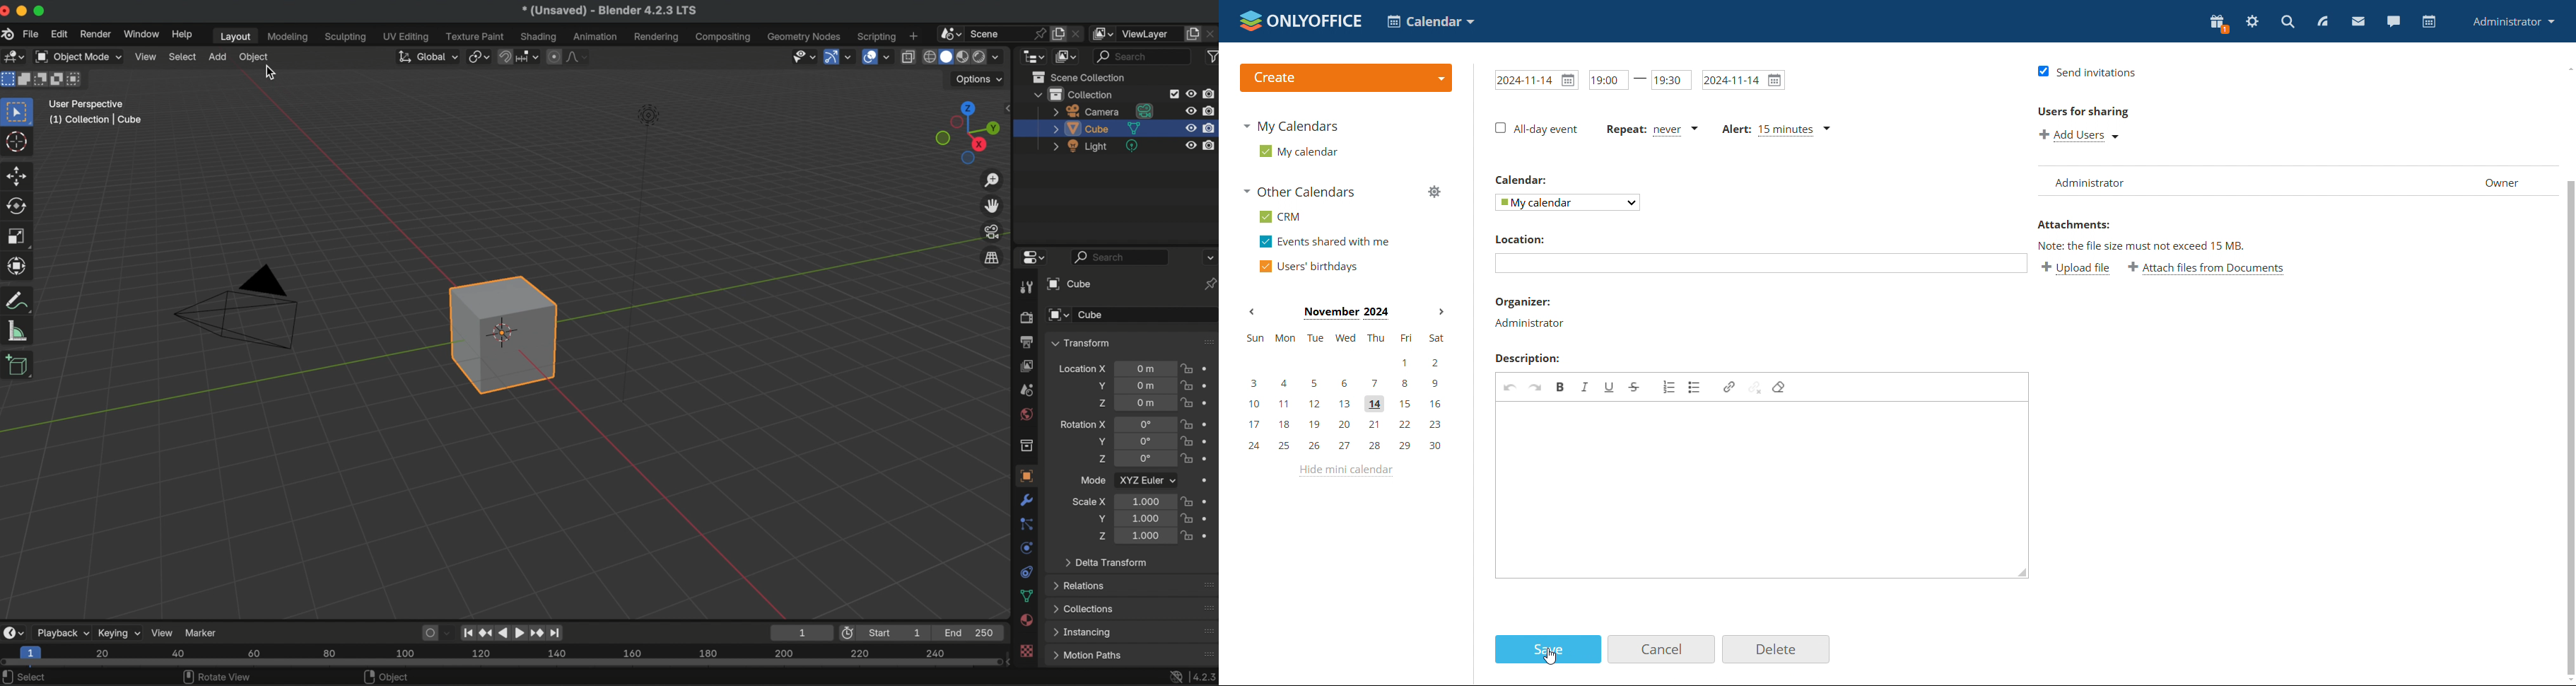 This screenshot has width=2576, height=700. Describe the element at coordinates (1102, 403) in the screenshot. I see `location Z` at that location.